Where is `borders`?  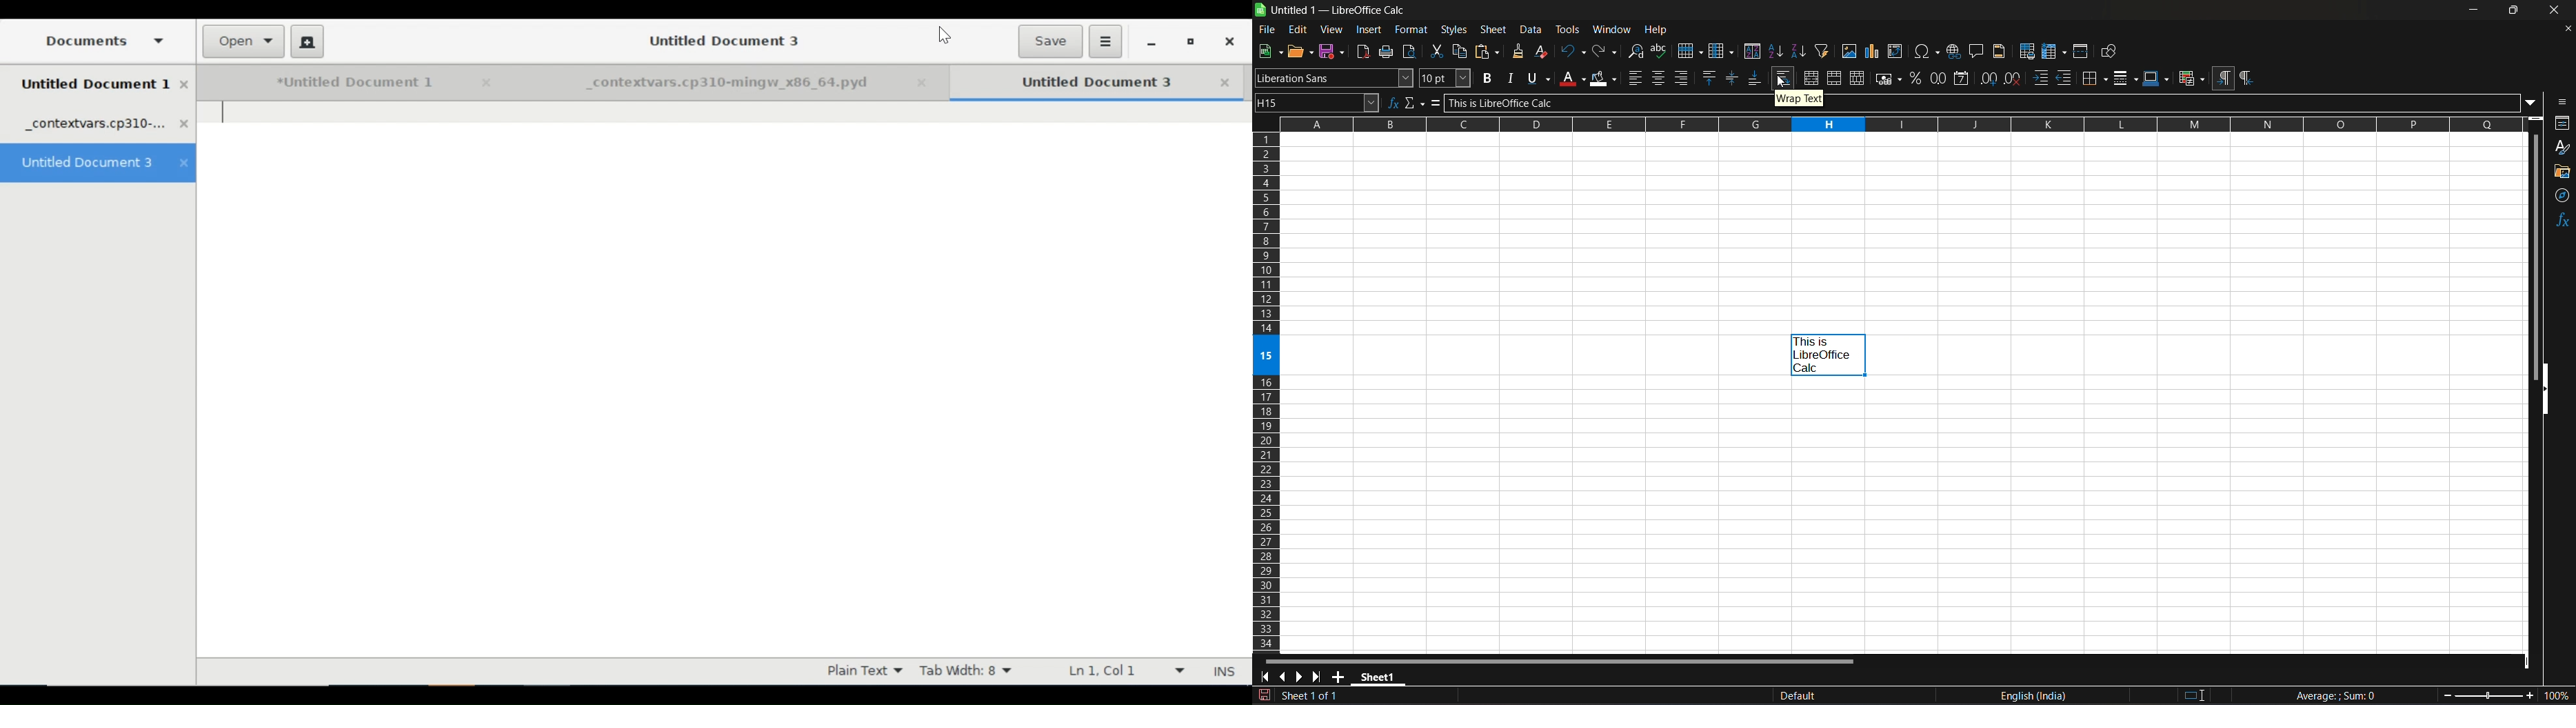 borders is located at coordinates (2093, 77).